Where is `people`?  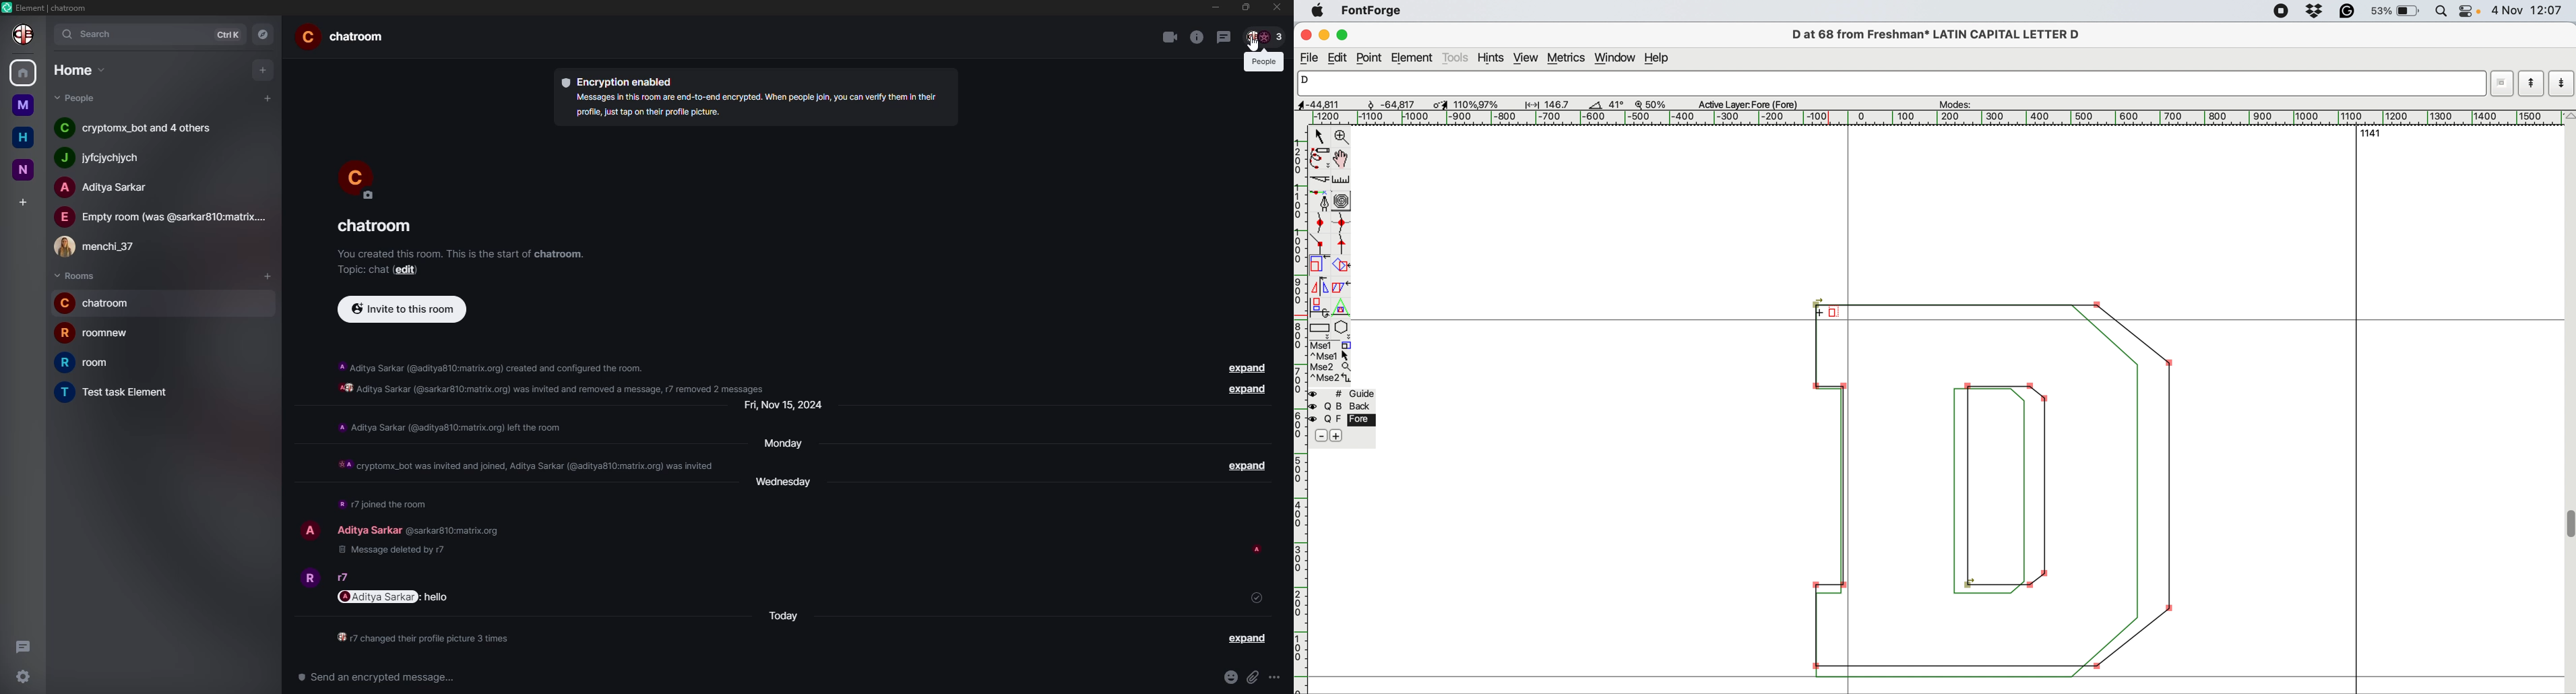
people is located at coordinates (1267, 38).